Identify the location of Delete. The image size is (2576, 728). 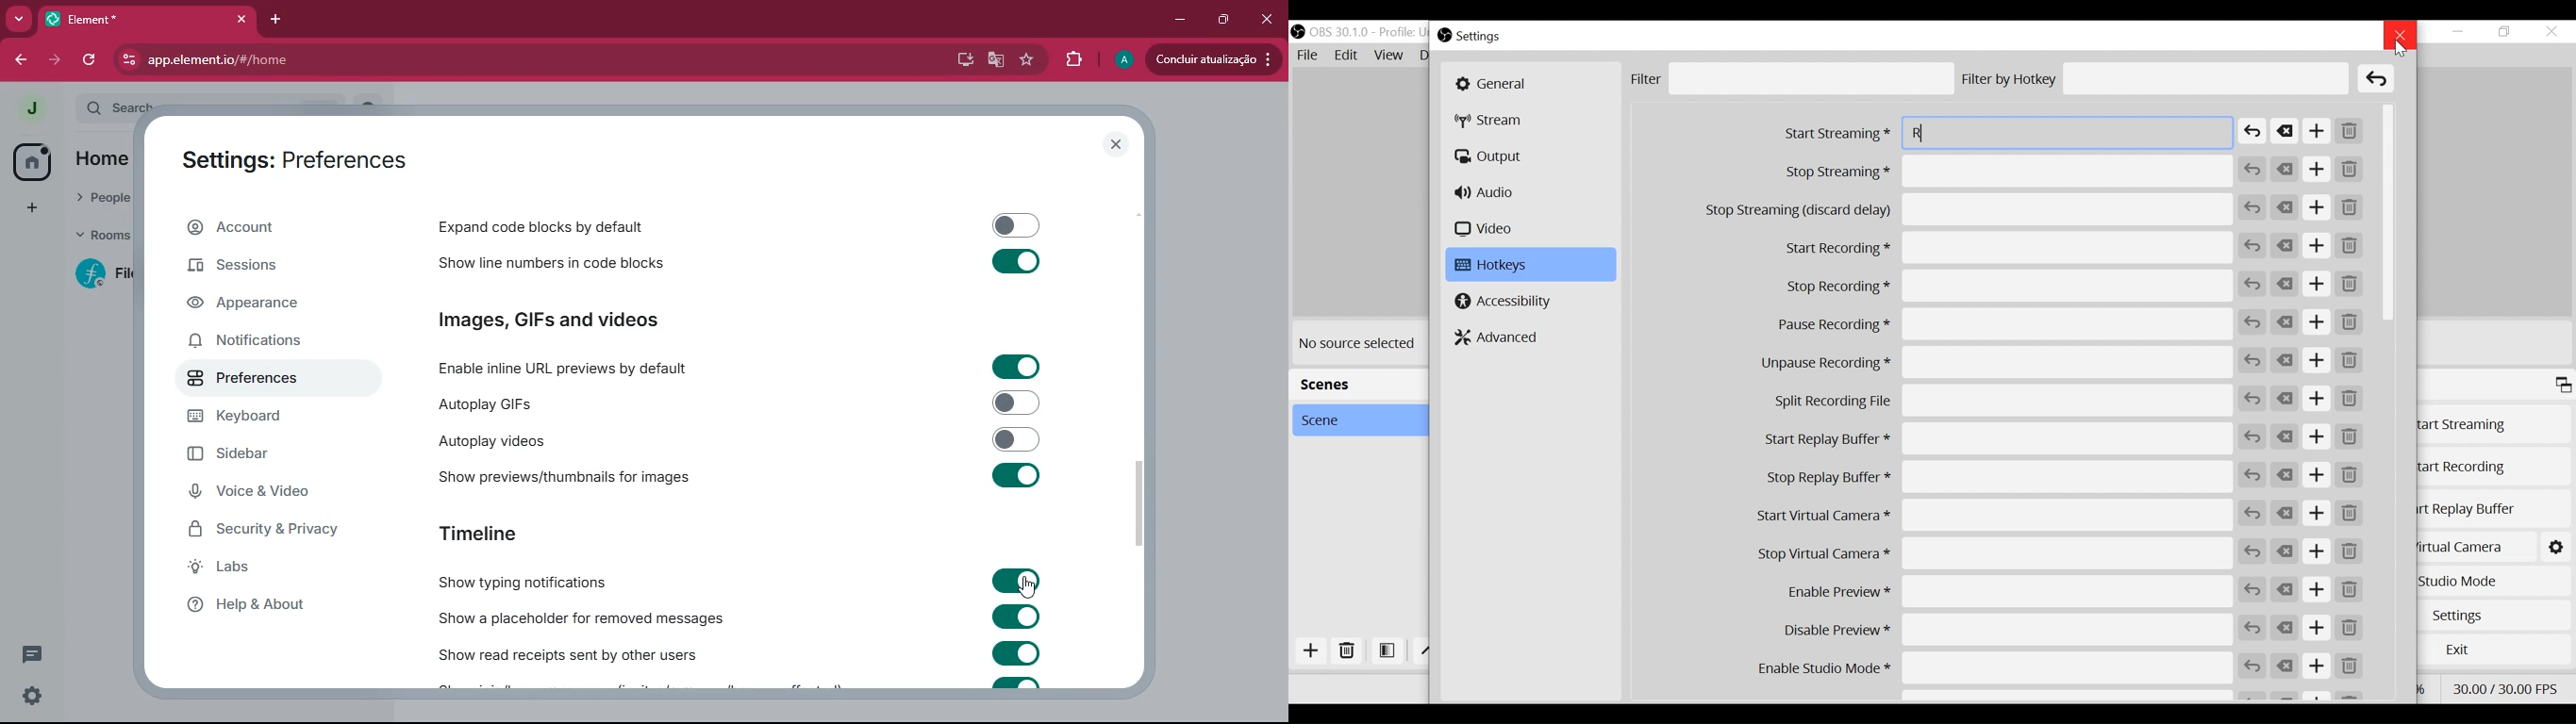
(1347, 652).